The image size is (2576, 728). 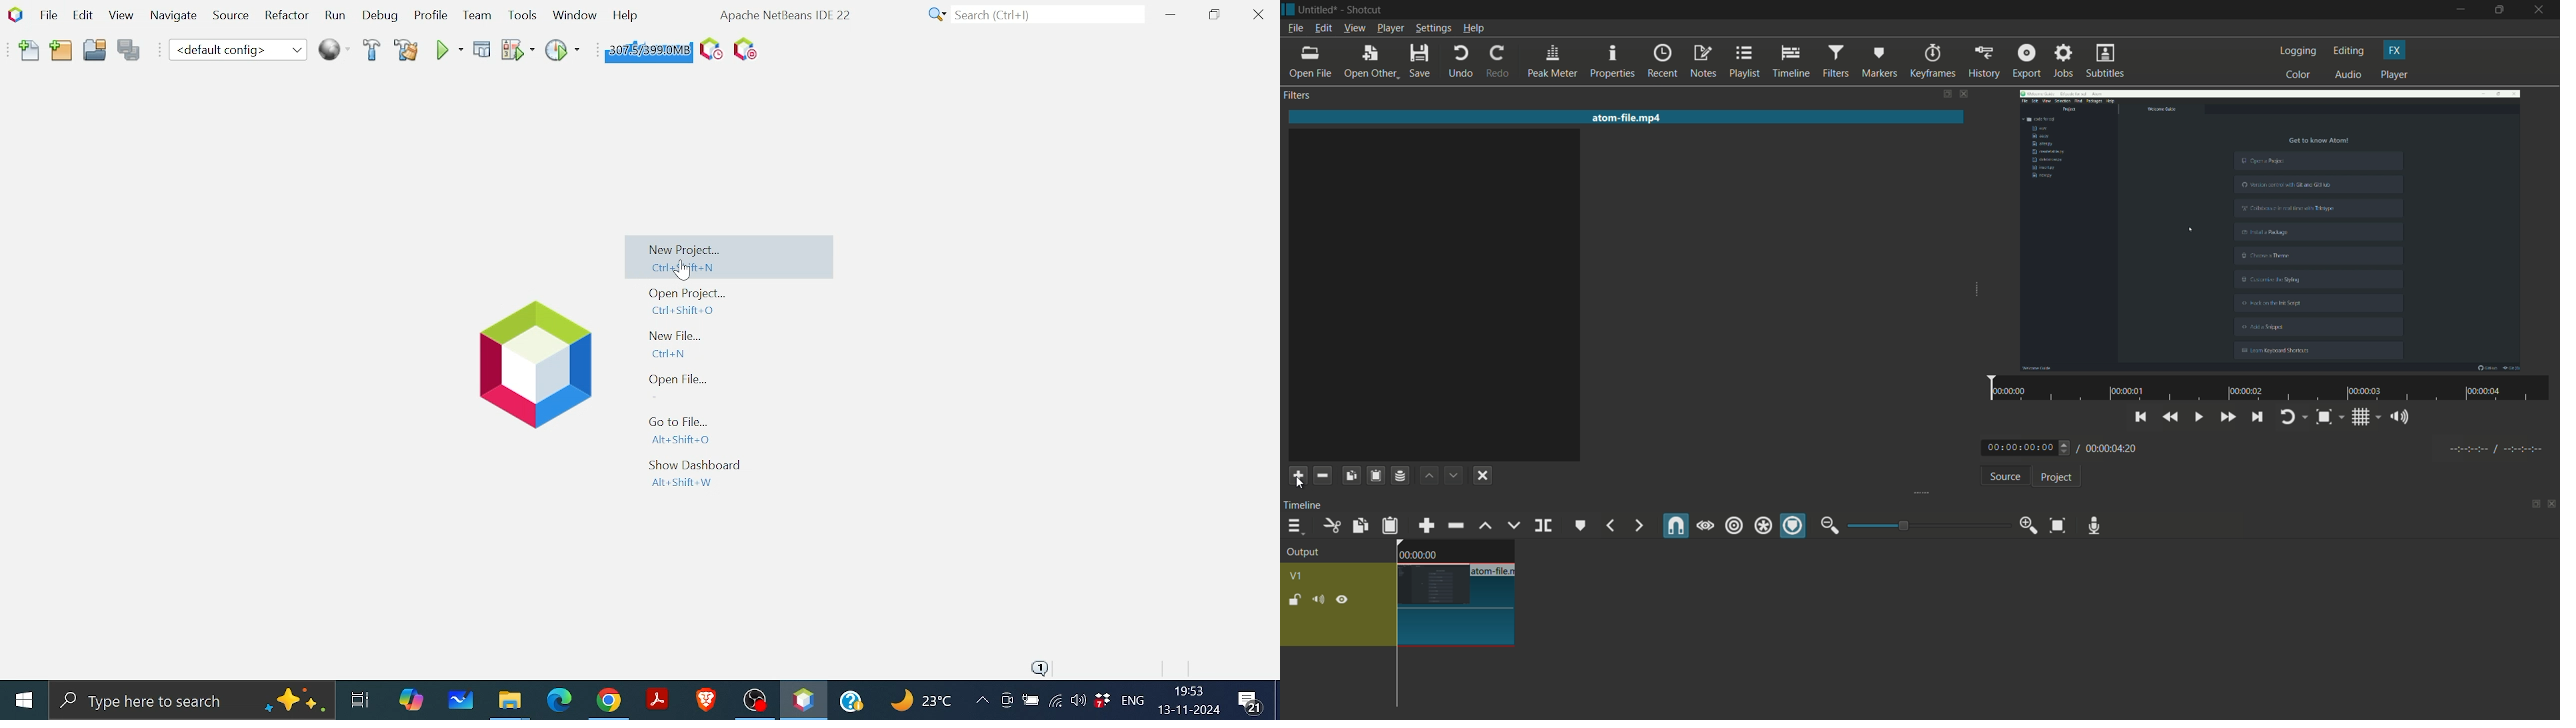 I want to click on editing, so click(x=2349, y=51).